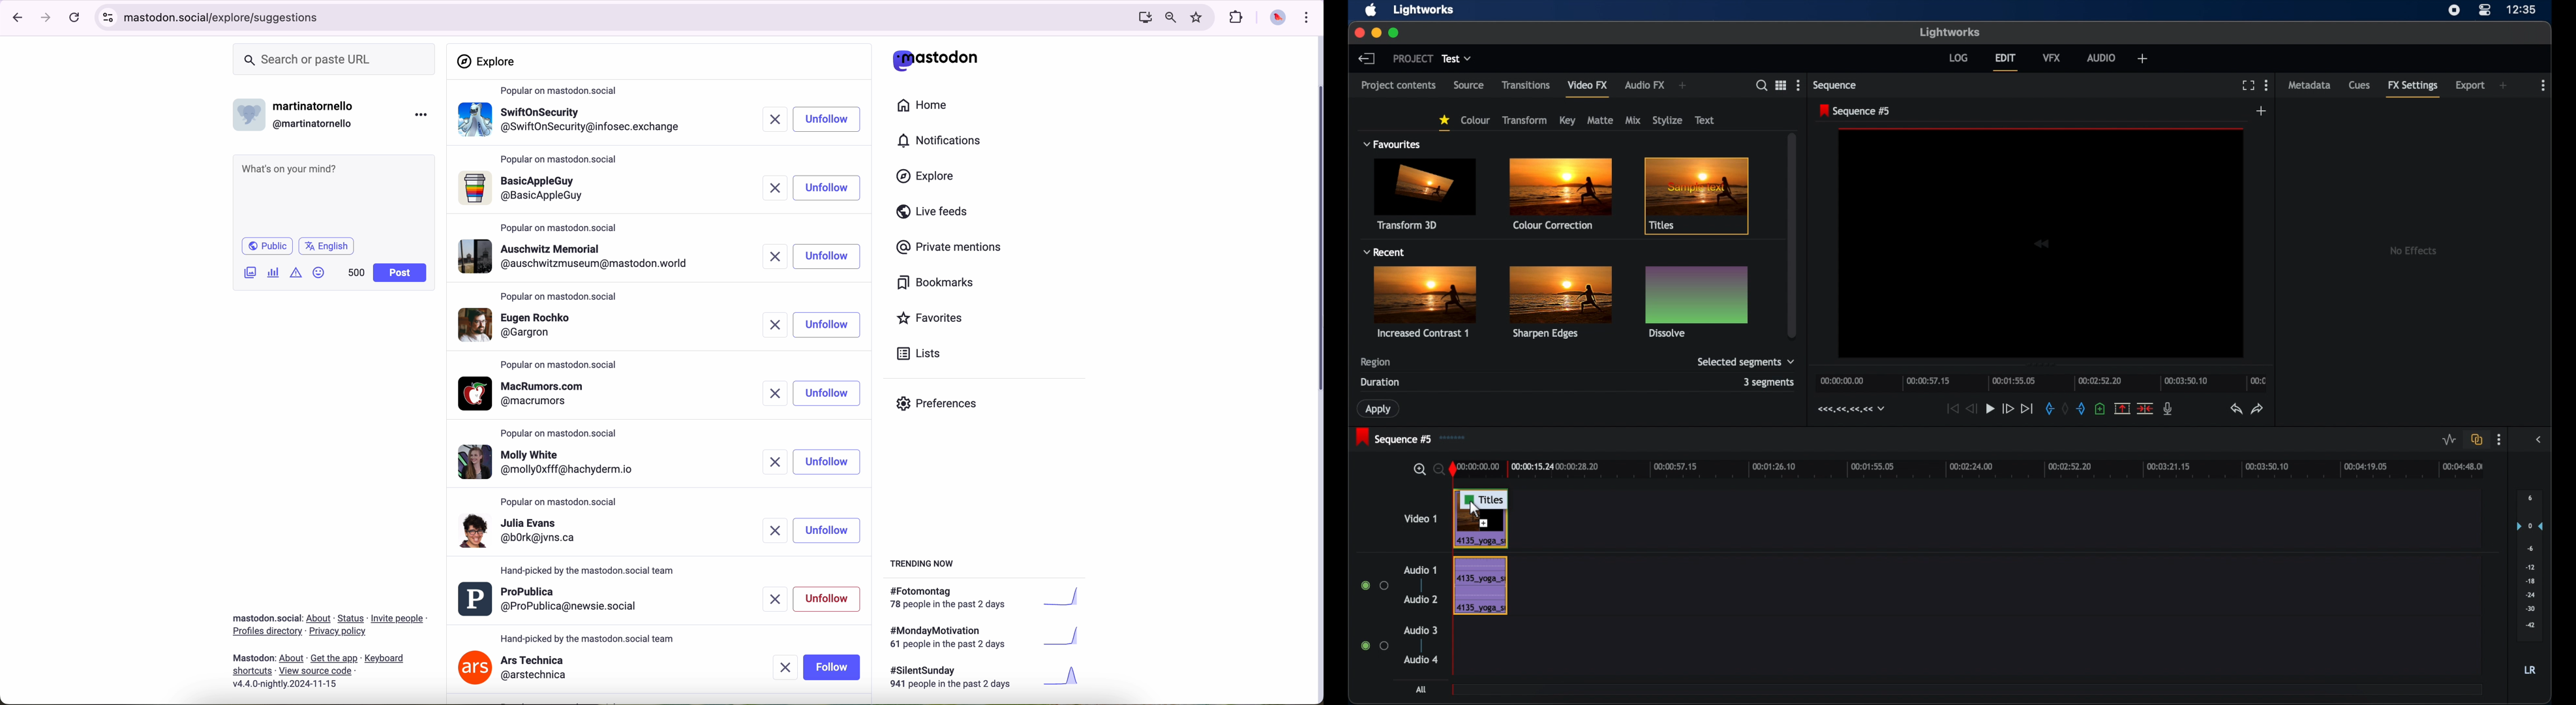  What do you see at coordinates (1469, 86) in the screenshot?
I see `source` at bounding box center [1469, 86].